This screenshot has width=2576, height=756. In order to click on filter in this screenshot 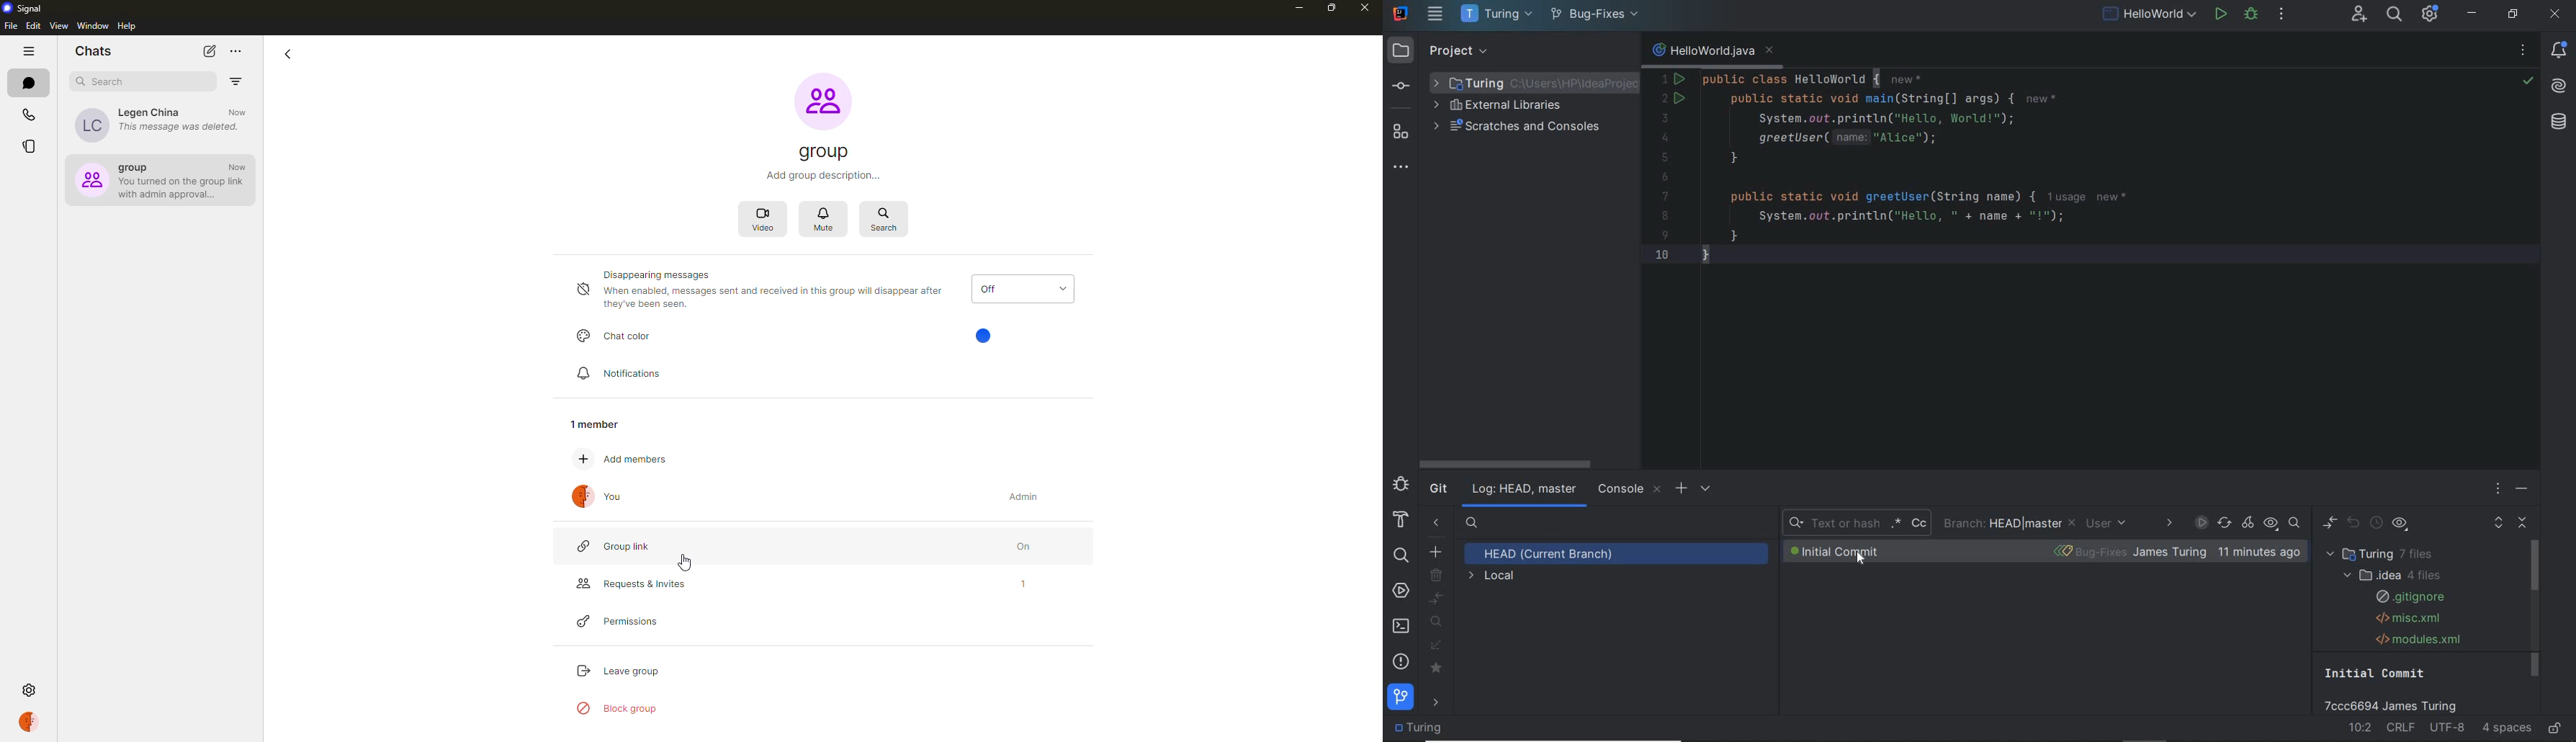, I will do `click(235, 81)`.